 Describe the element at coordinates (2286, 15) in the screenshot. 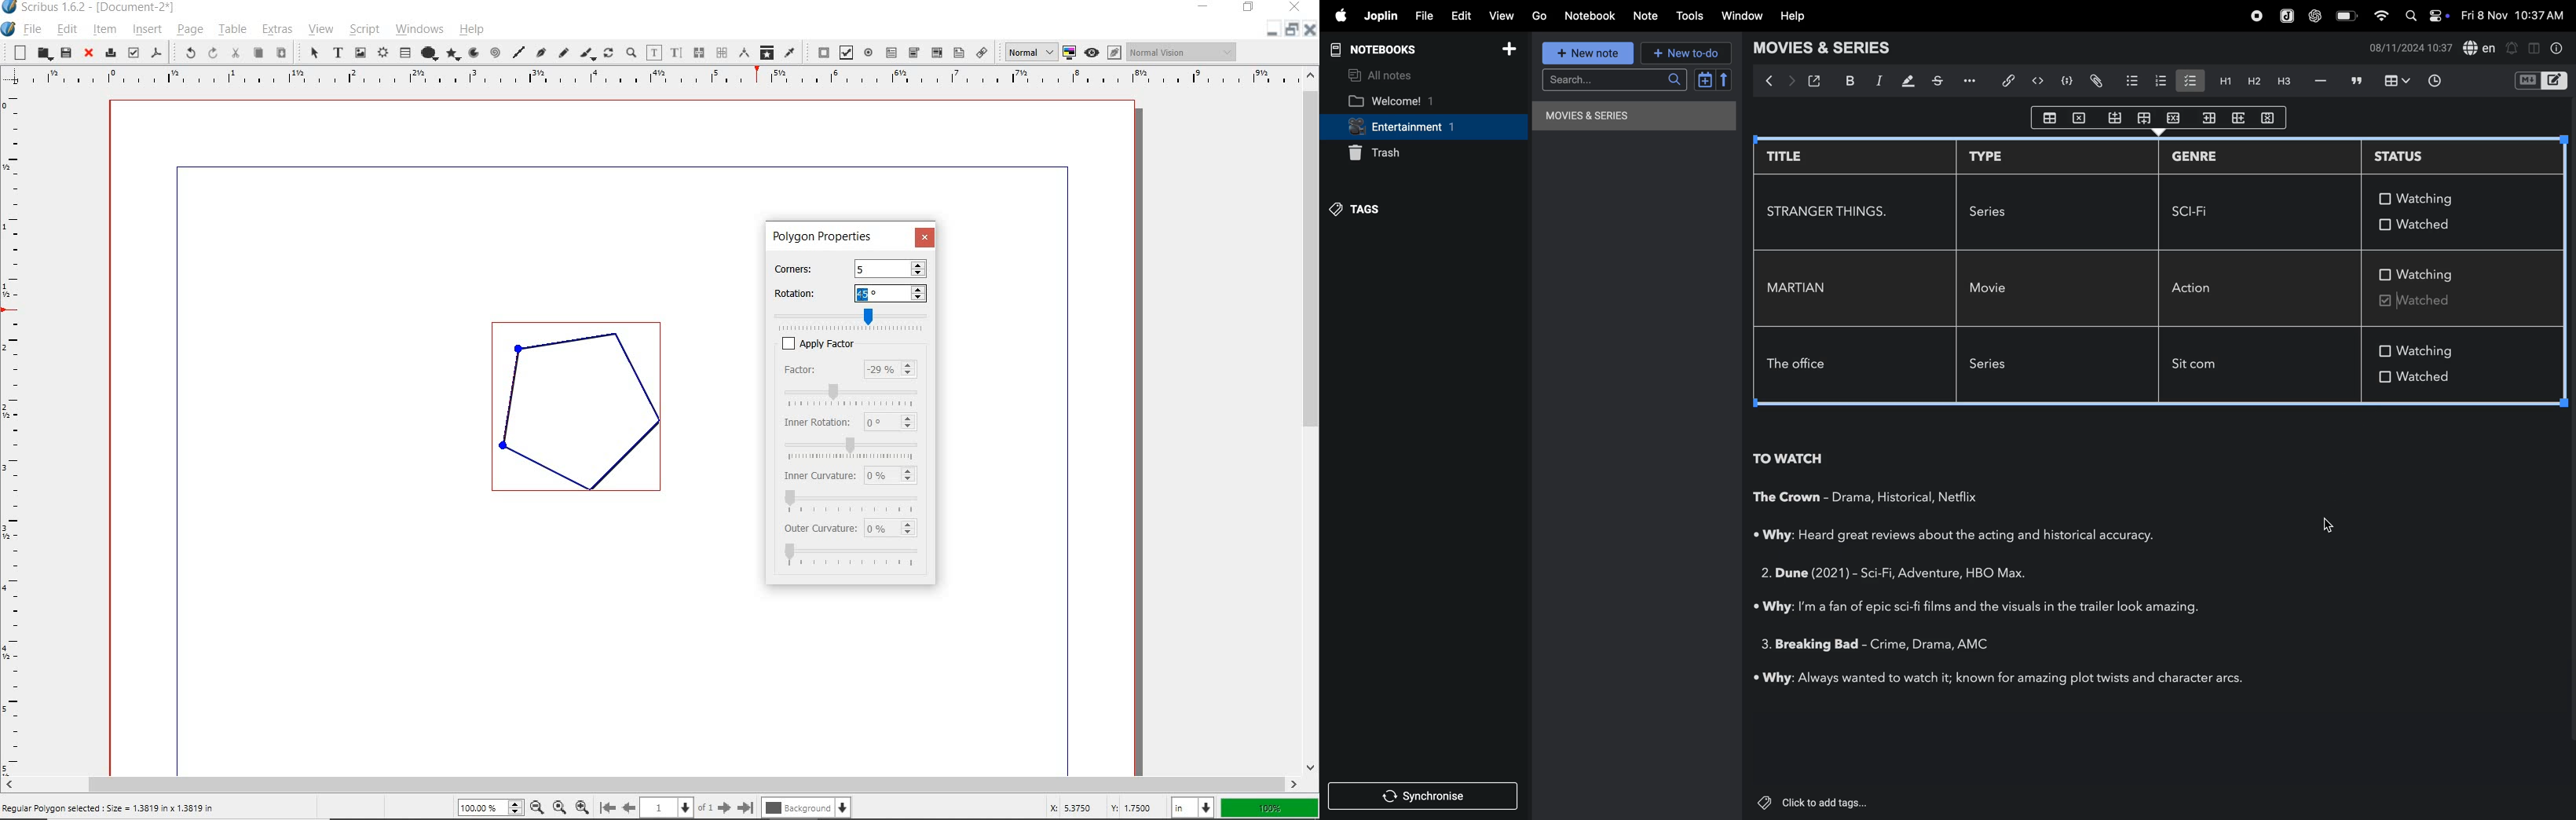

I see `joplin` at that location.